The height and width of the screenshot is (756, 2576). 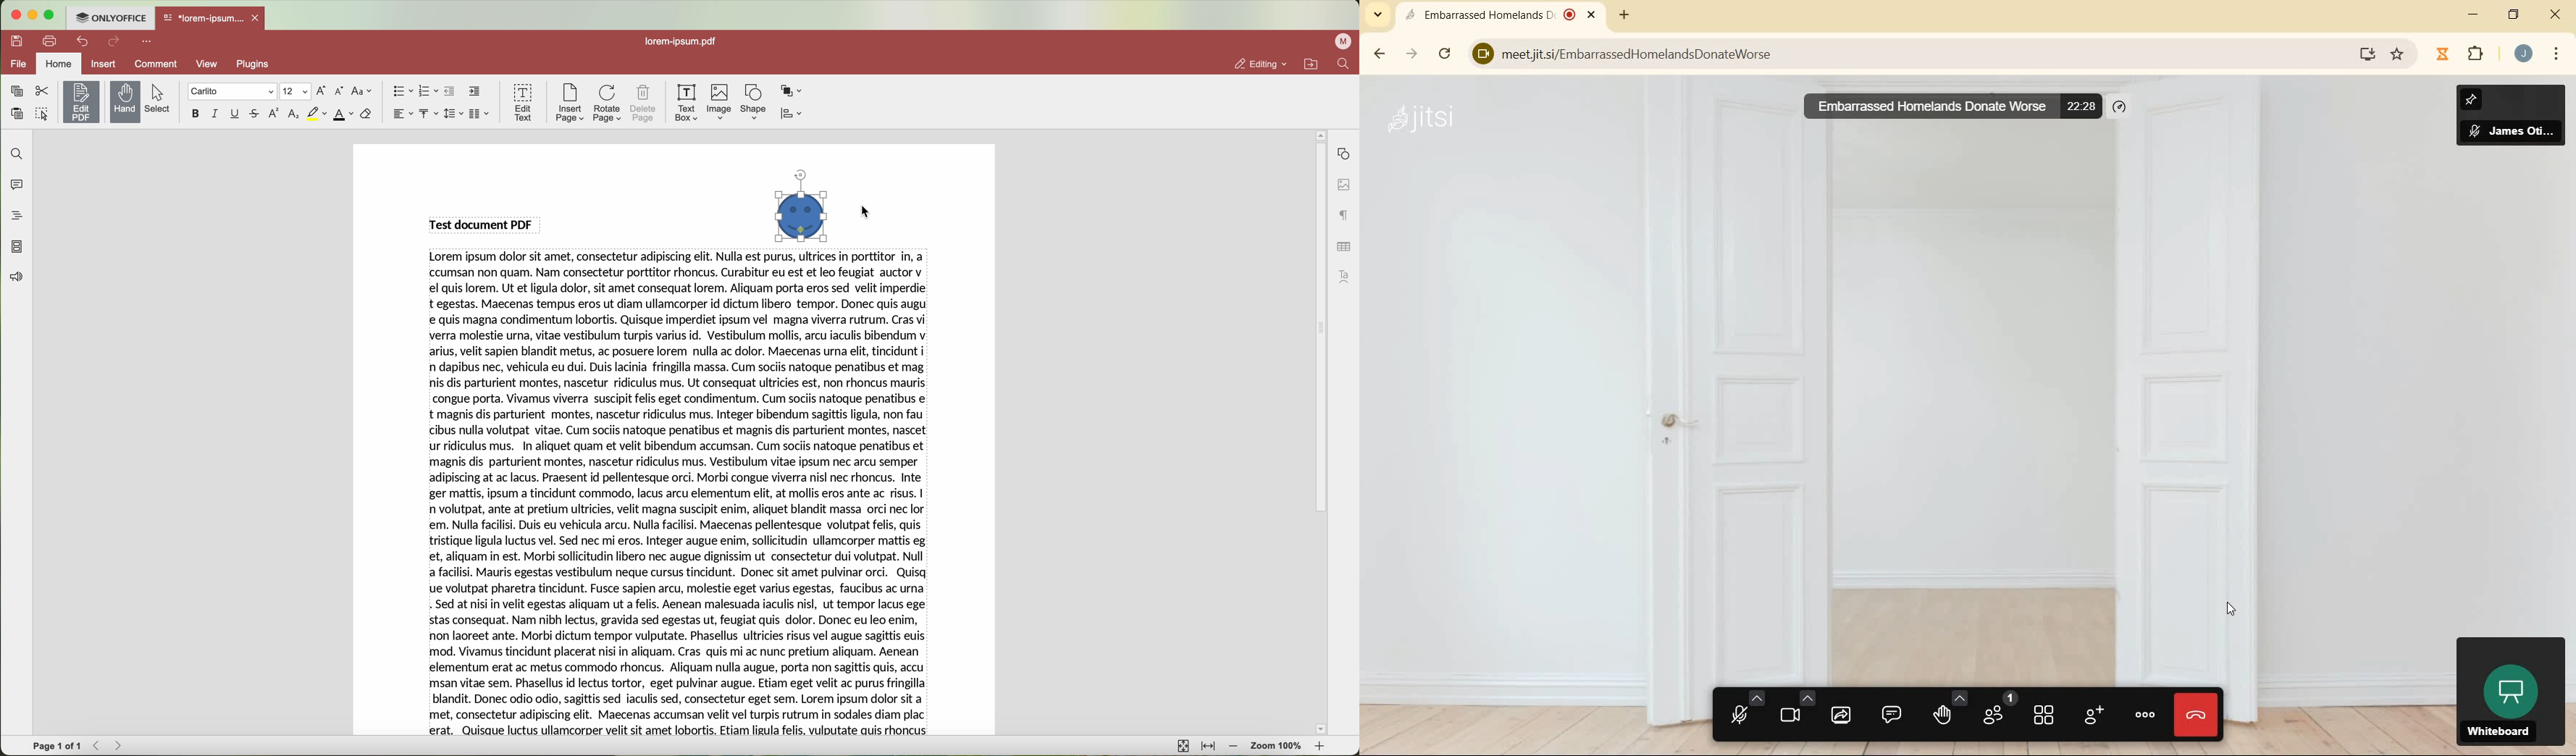 I want to click on menu, so click(x=2557, y=56).